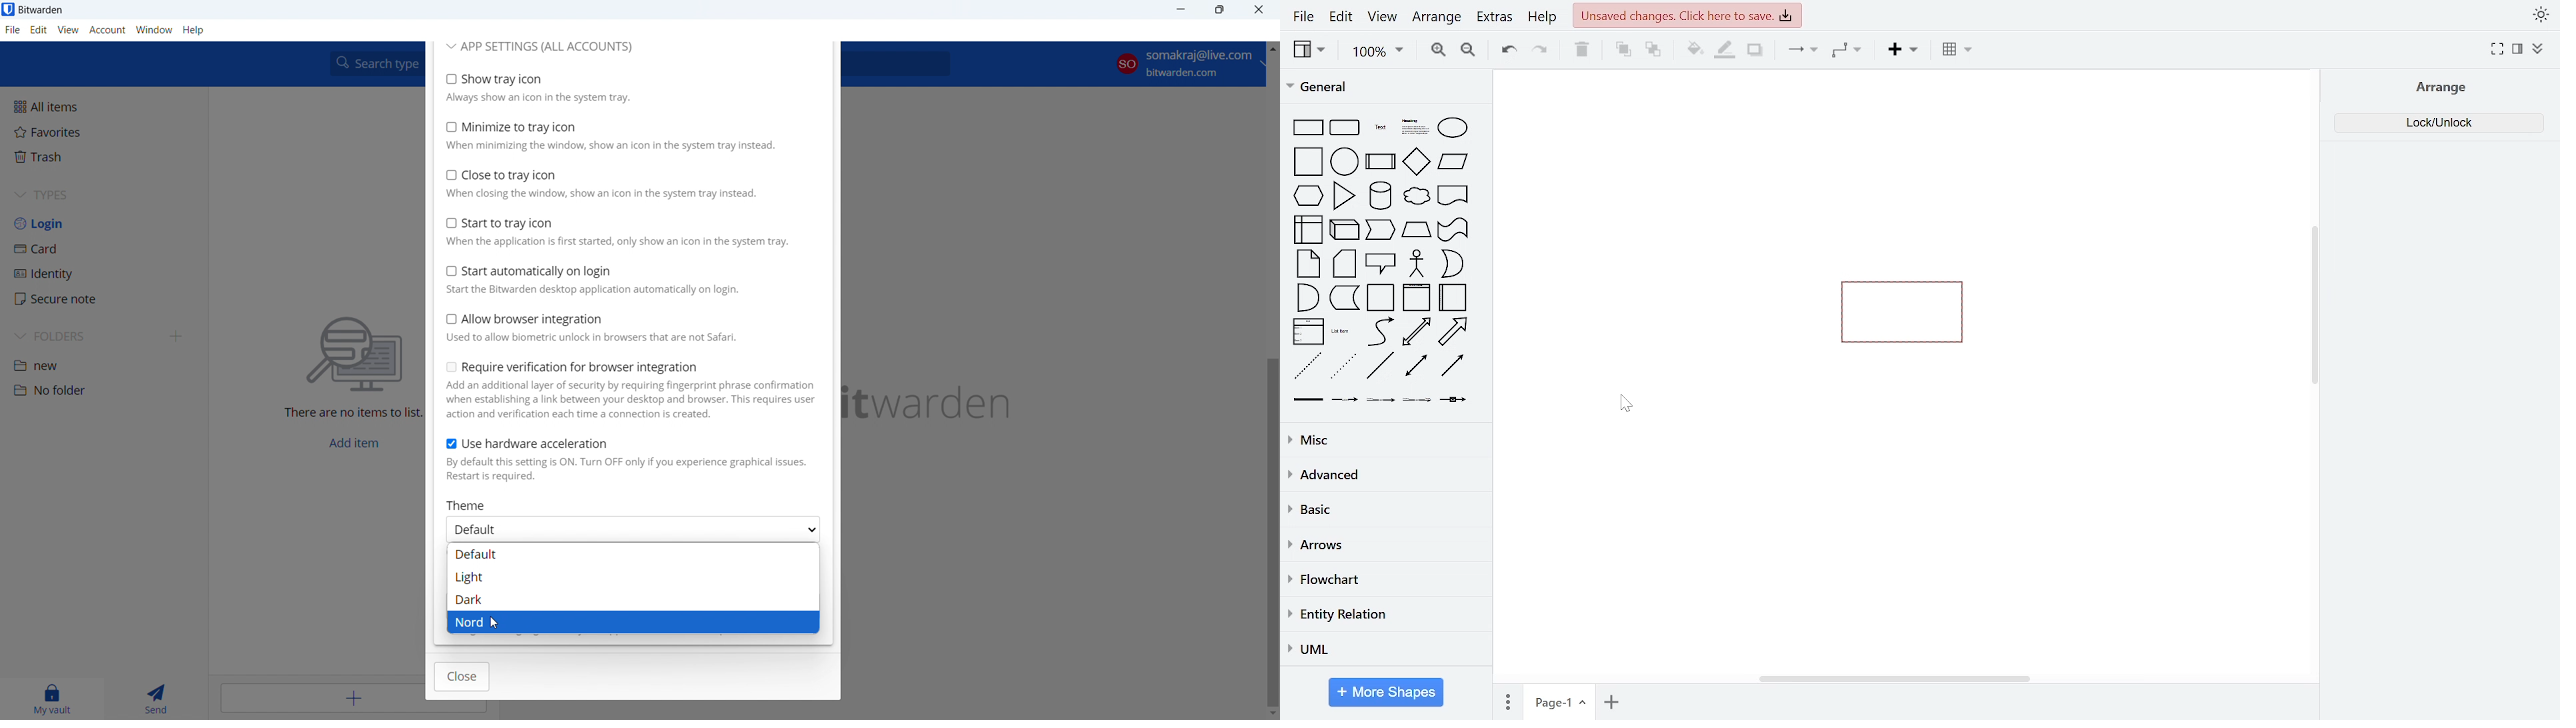 The height and width of the screenshot is (728, 2576). What do you see at coordinates (67, 30) in the screenshot?
I see `view` at bounding box center [67, 30].